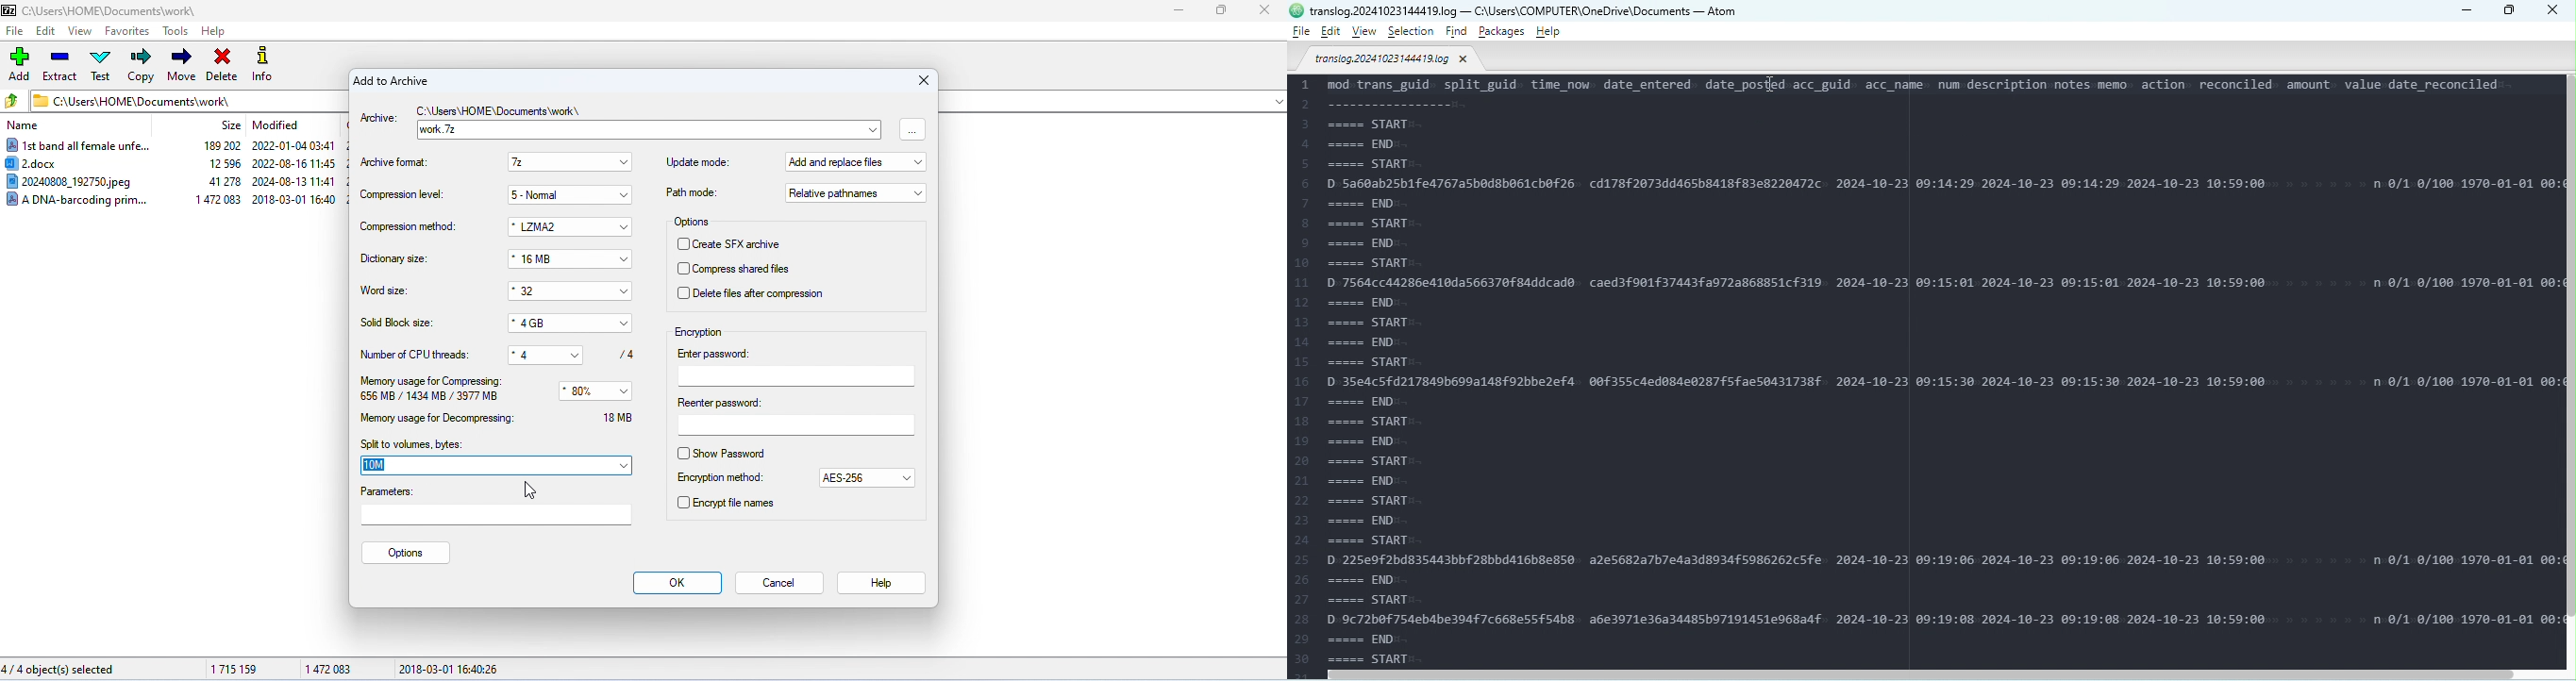 This screenshot has height=700, width=2576. Describe the element at coordinates (625, 163) in the screenshot. I see `drop down` at that location.